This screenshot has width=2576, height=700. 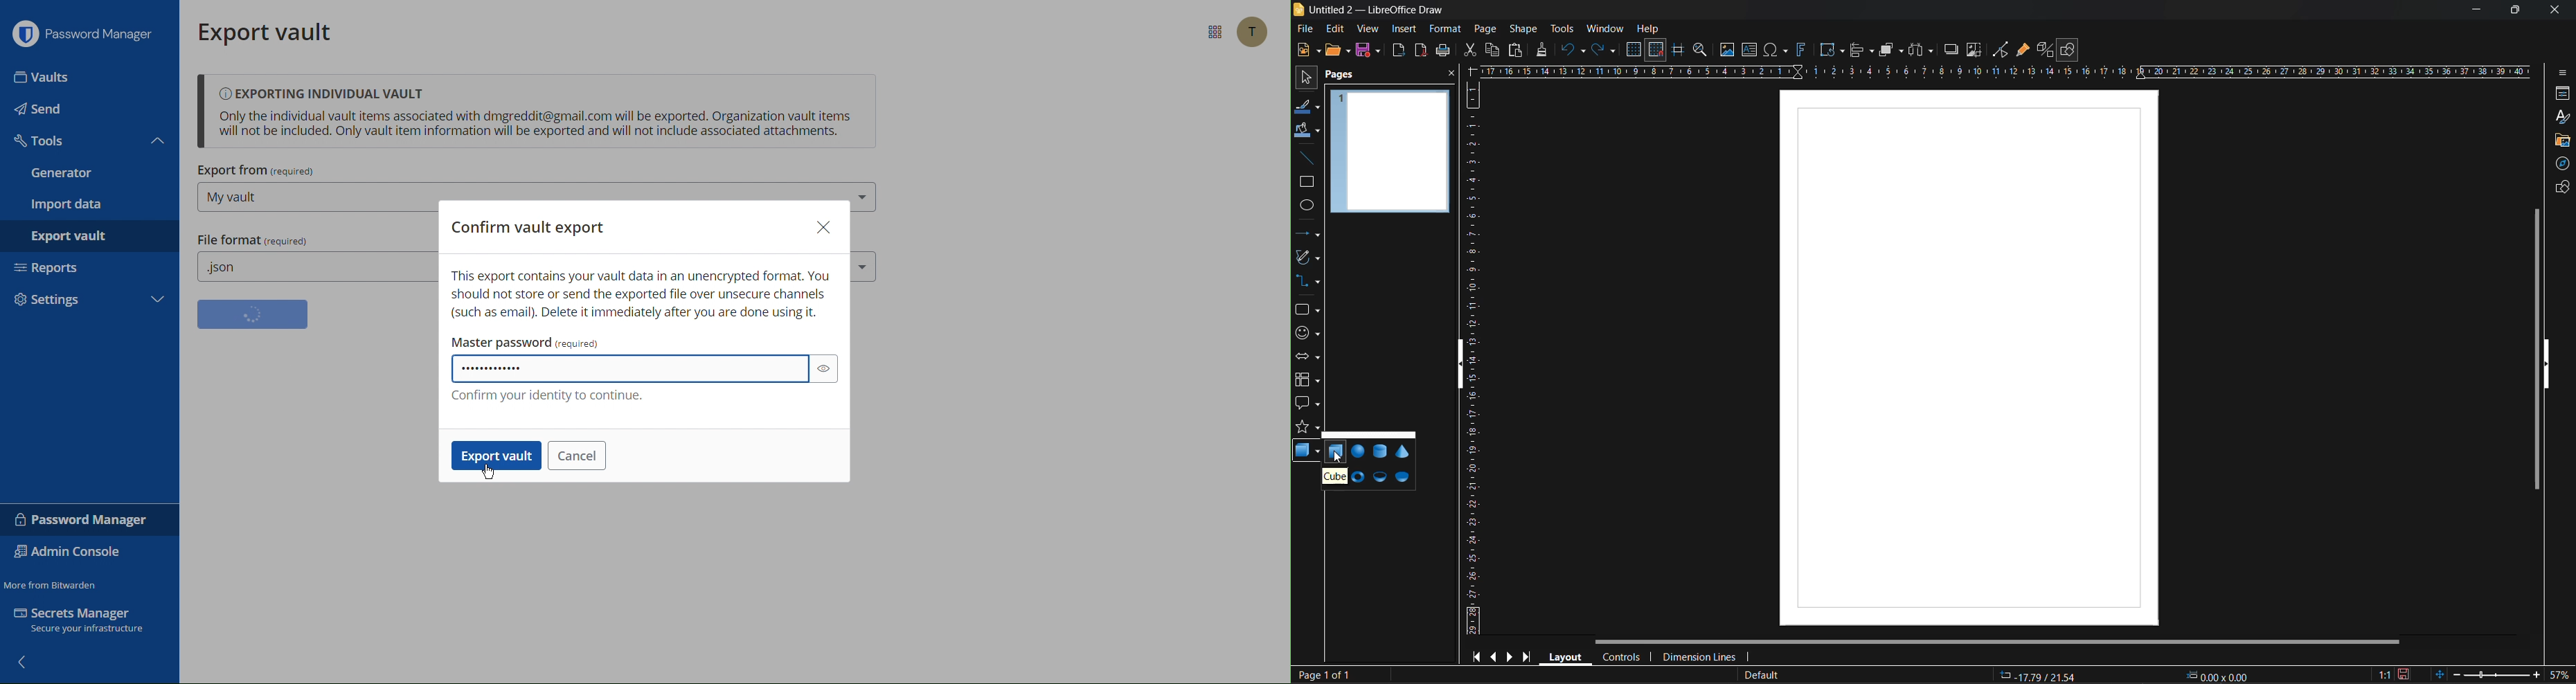 What do you see at coordinates (1649, 29) in the screenshot?
I see `help` at bounding box center [1649, 29].